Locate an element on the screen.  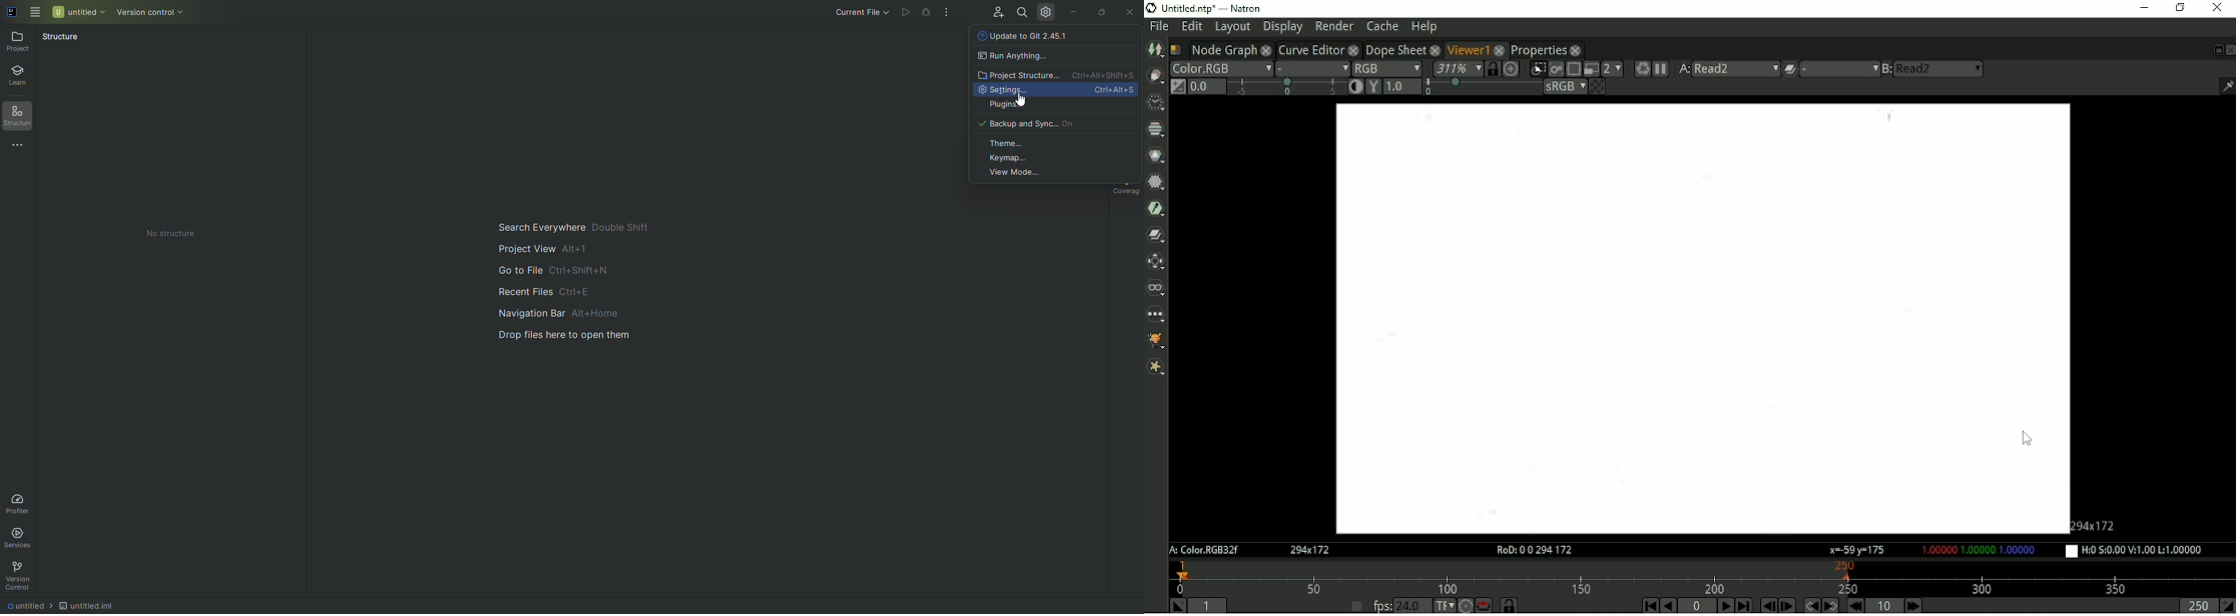
Current frame is located at coordinates (1697, 606).